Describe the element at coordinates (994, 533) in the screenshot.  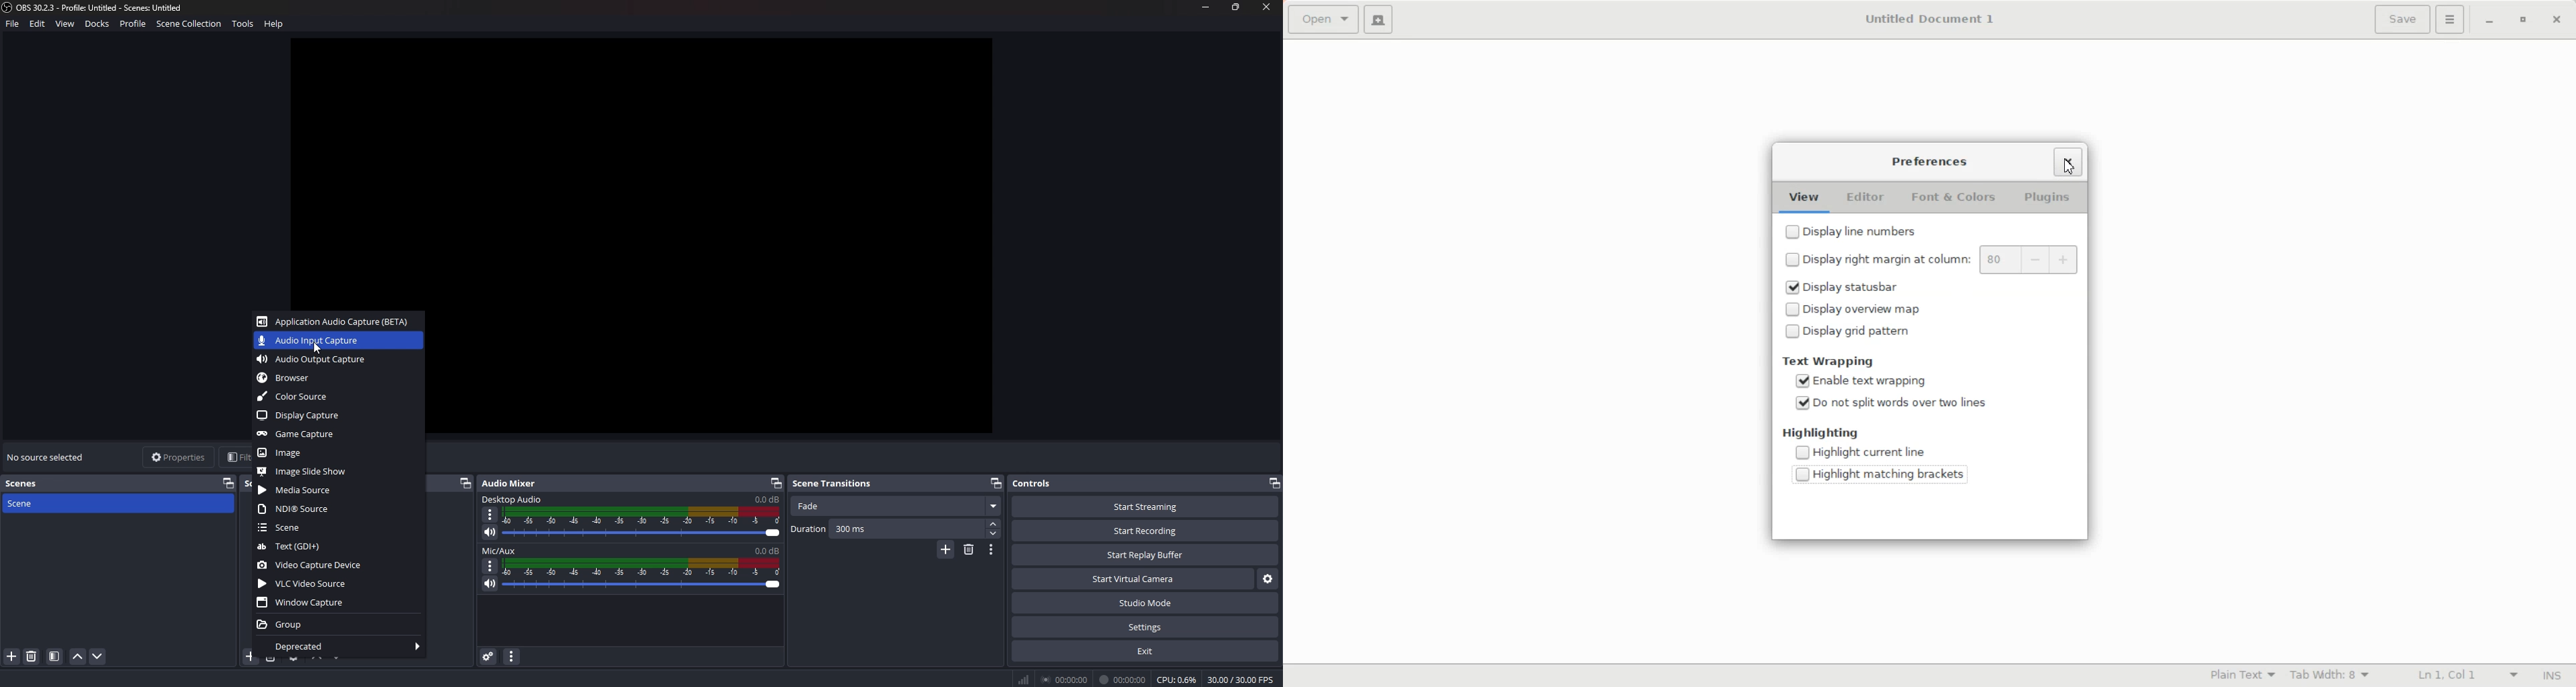
I see `decrease duration` at that location.